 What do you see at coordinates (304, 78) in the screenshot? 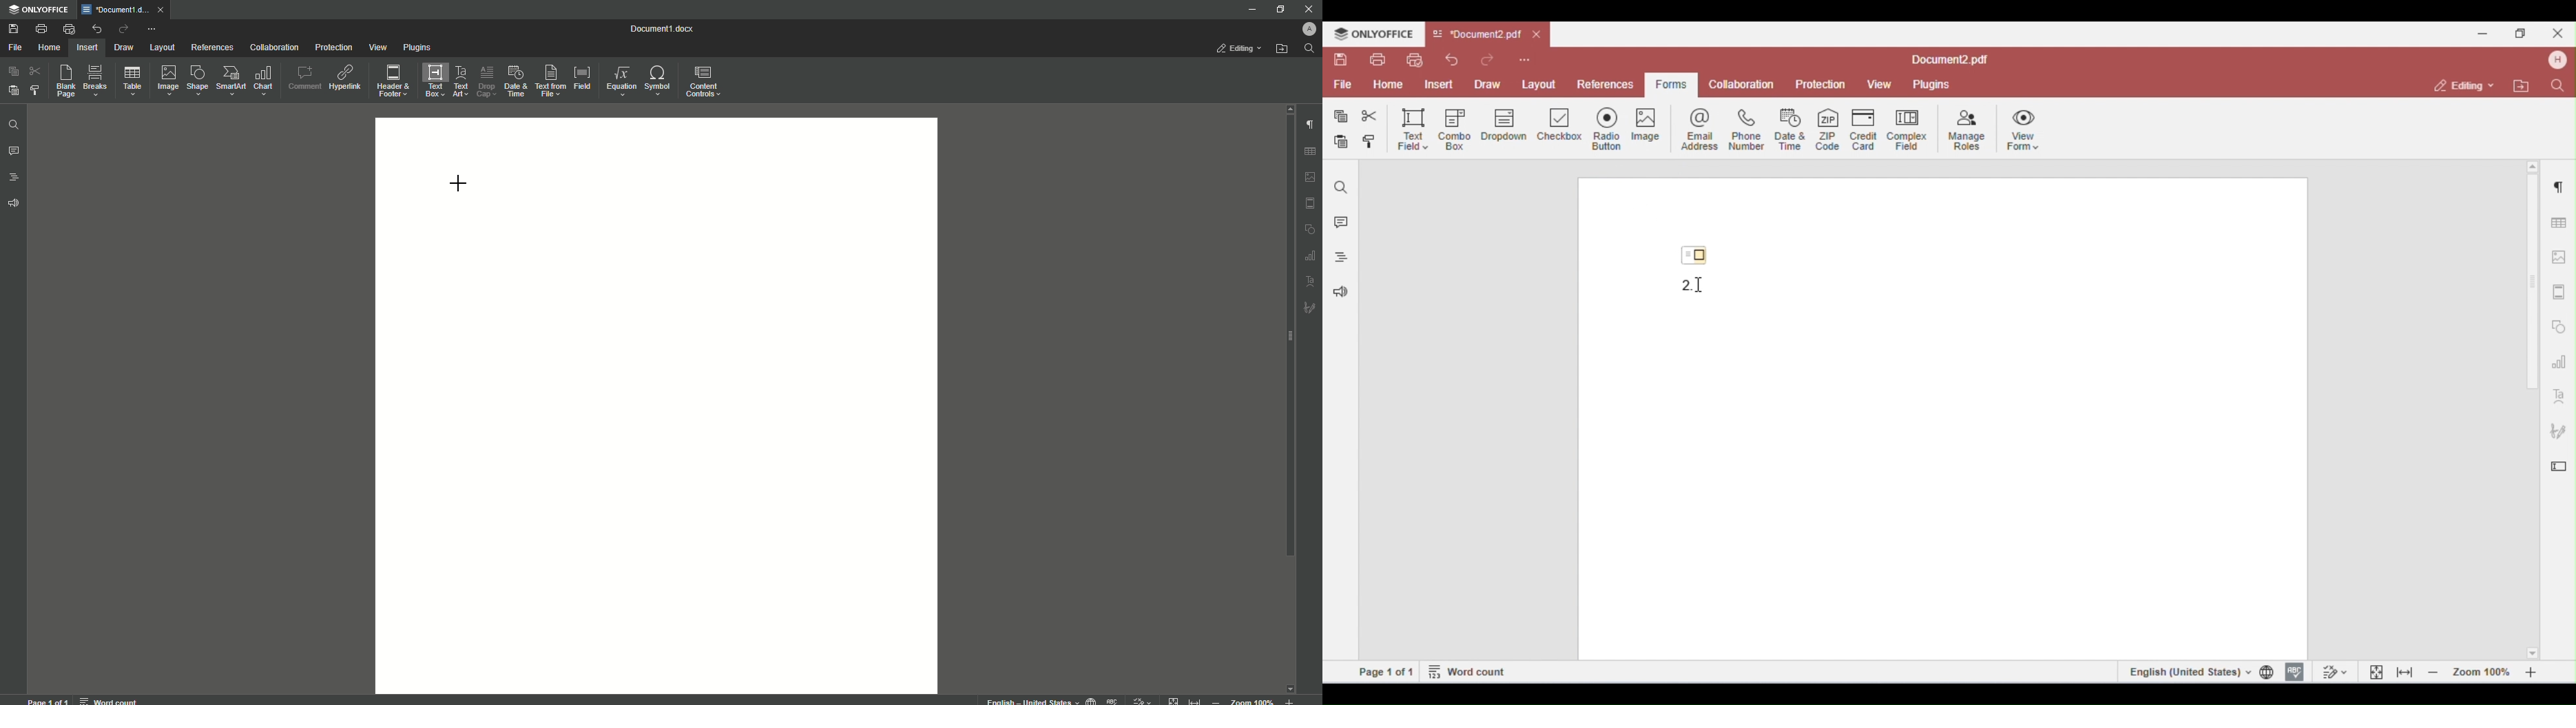
I see `Comment` at bounding box center [304, 78].